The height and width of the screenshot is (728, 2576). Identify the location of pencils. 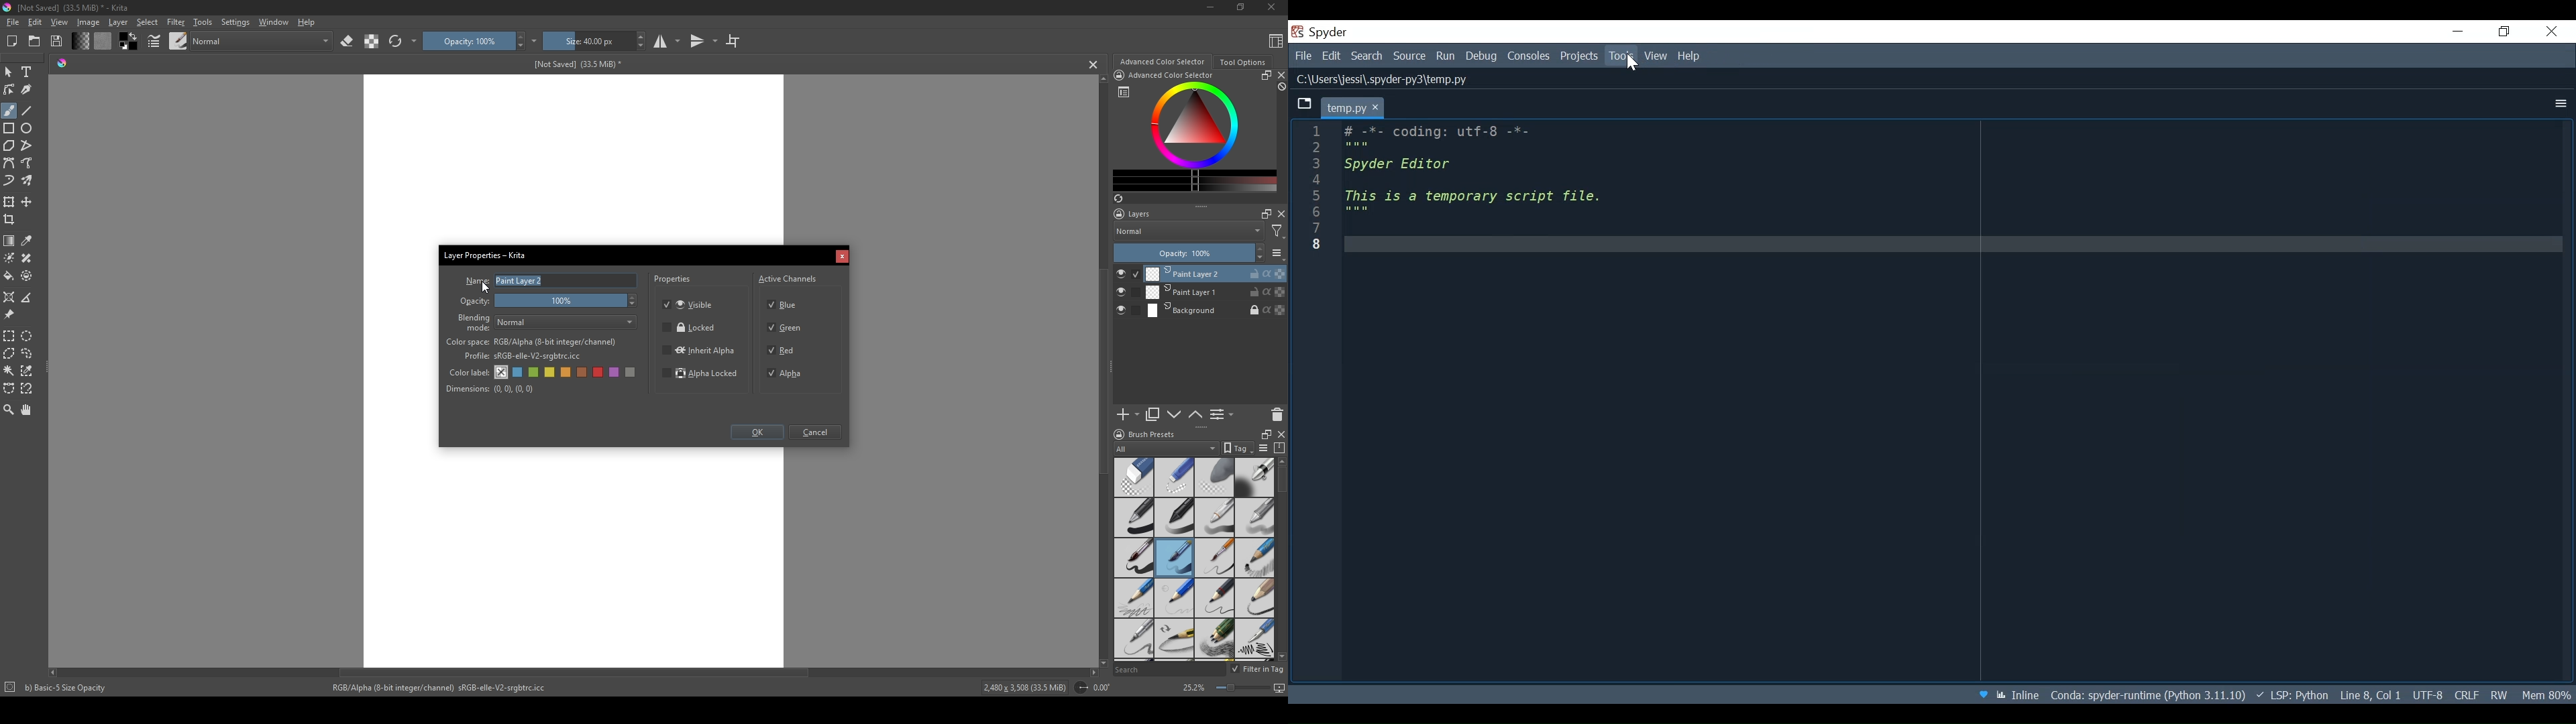
(1214, 640).